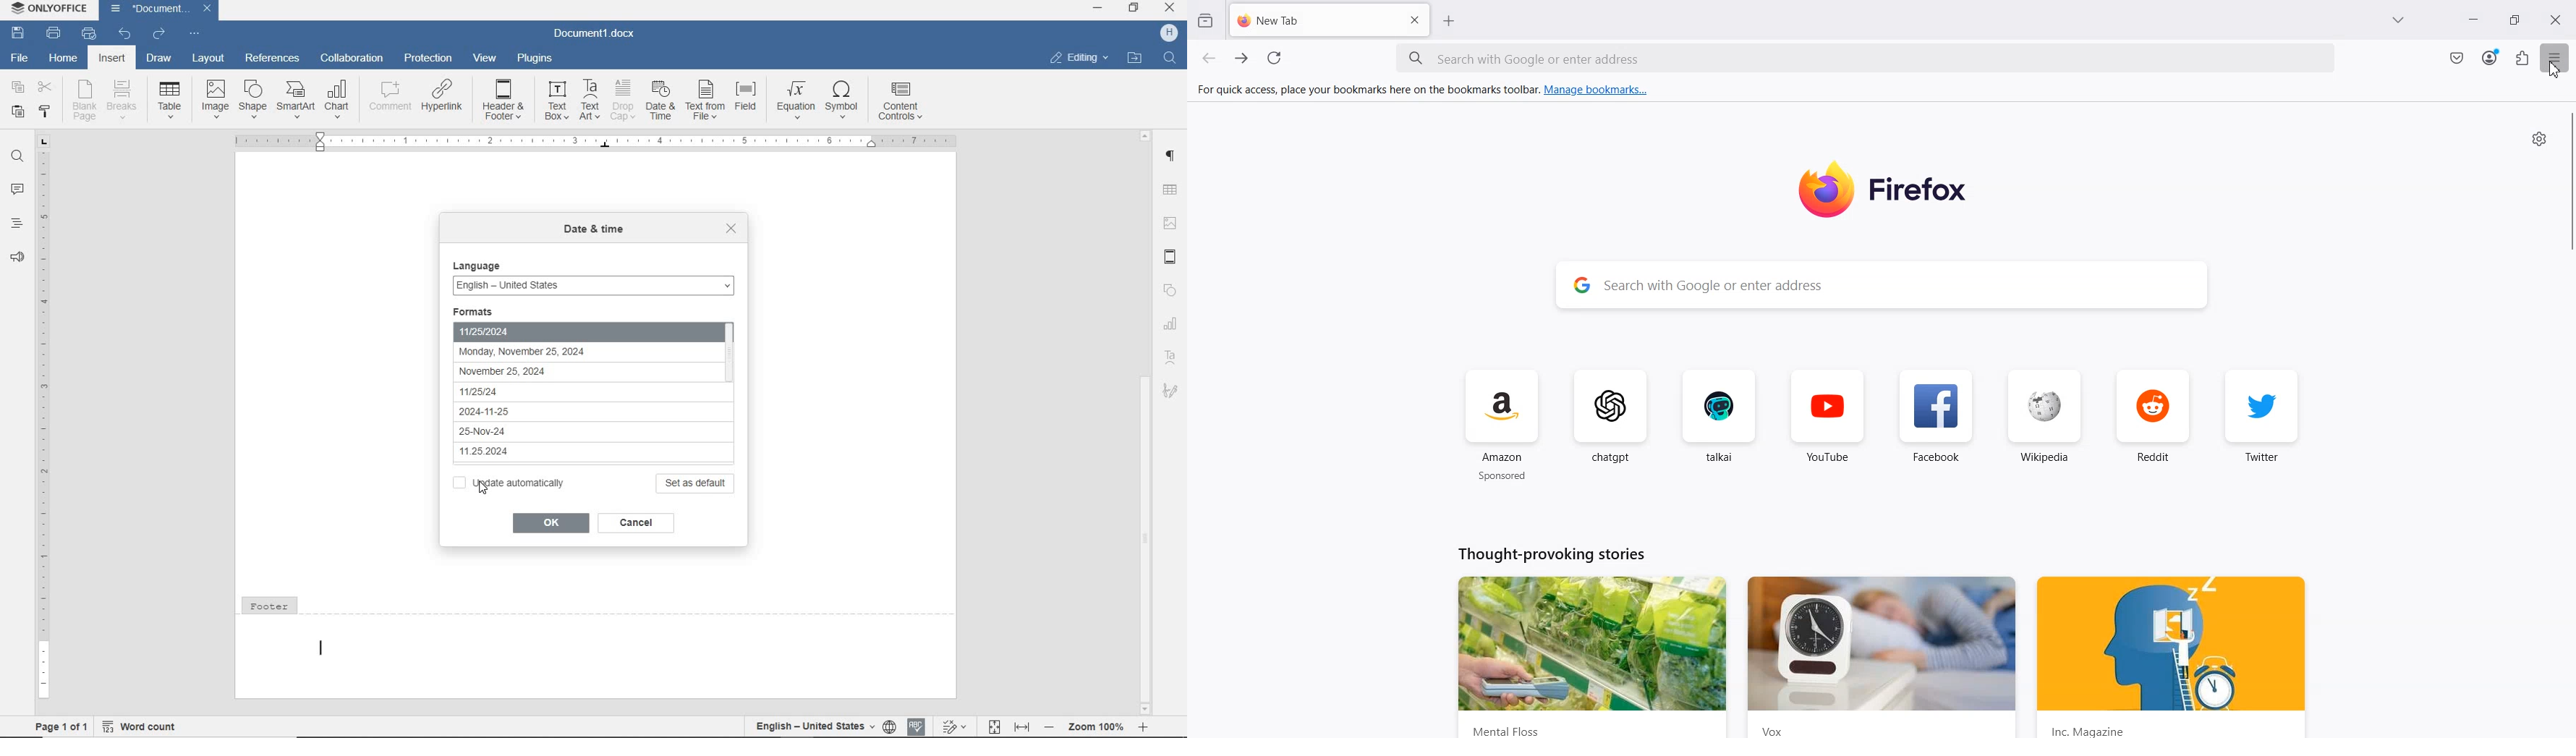  I want to click on Language, so click(480, 263).